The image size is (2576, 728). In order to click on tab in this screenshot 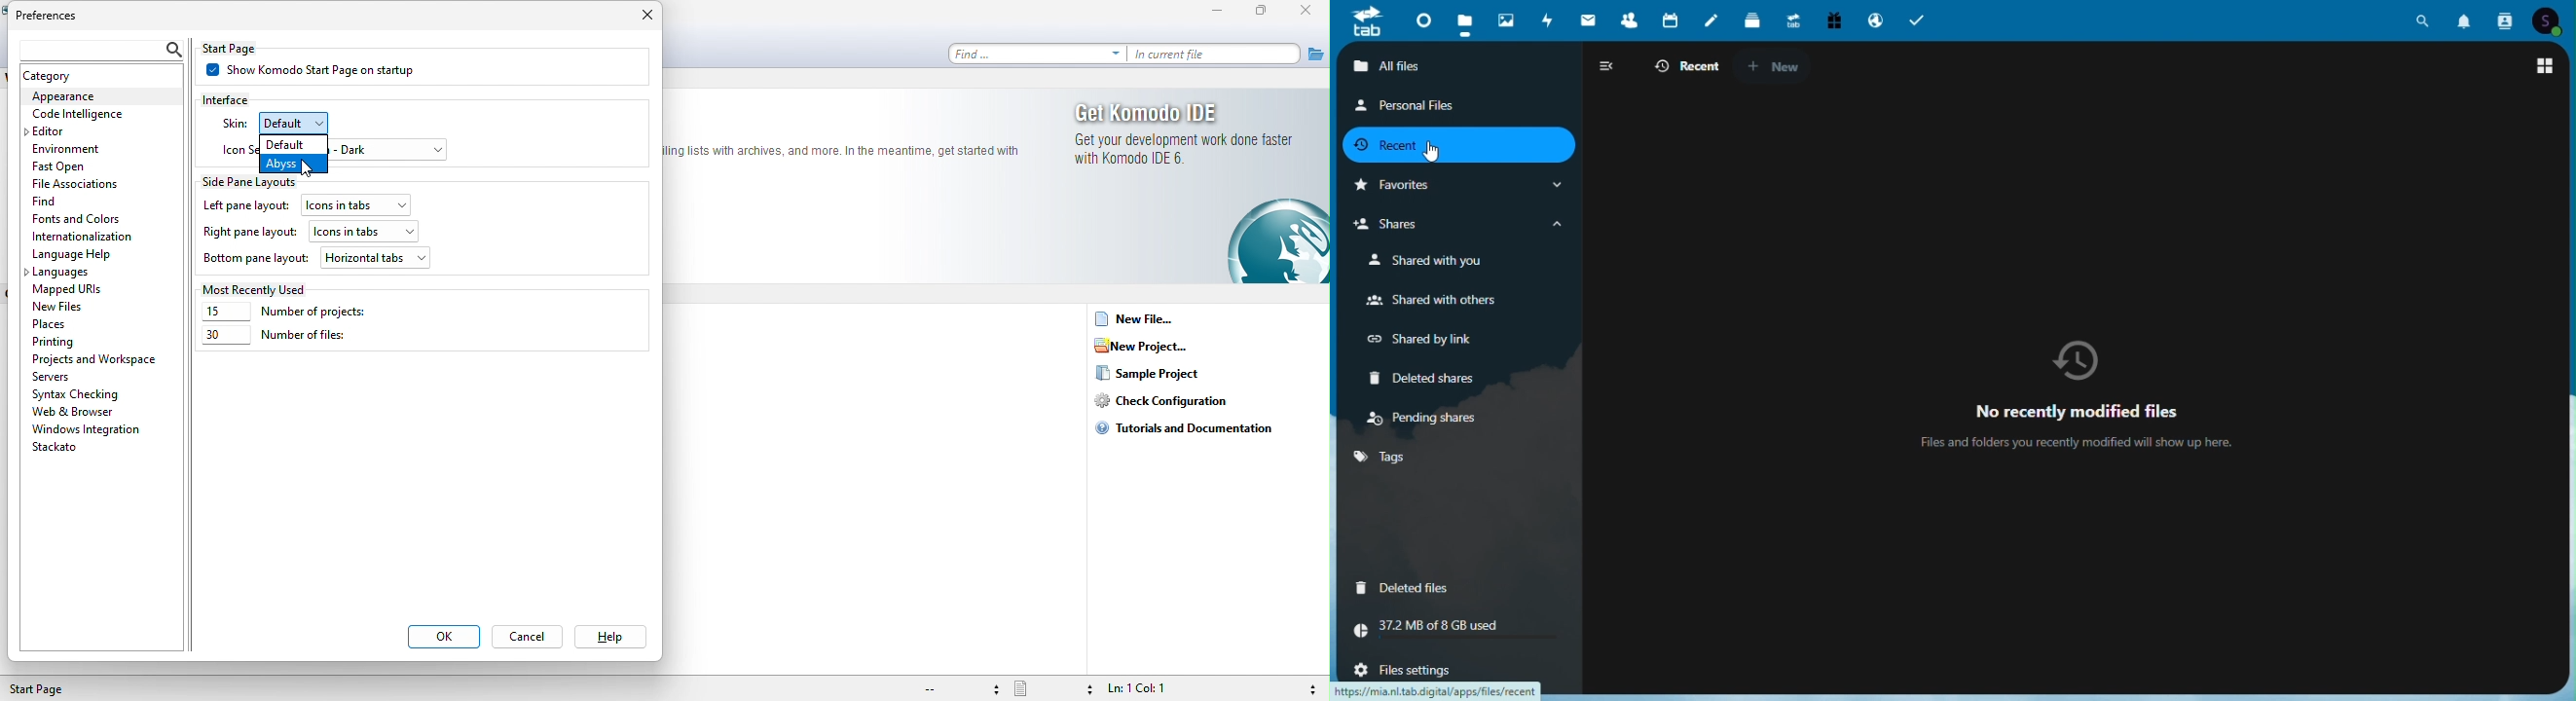, I will do `click(1363, 23)`.